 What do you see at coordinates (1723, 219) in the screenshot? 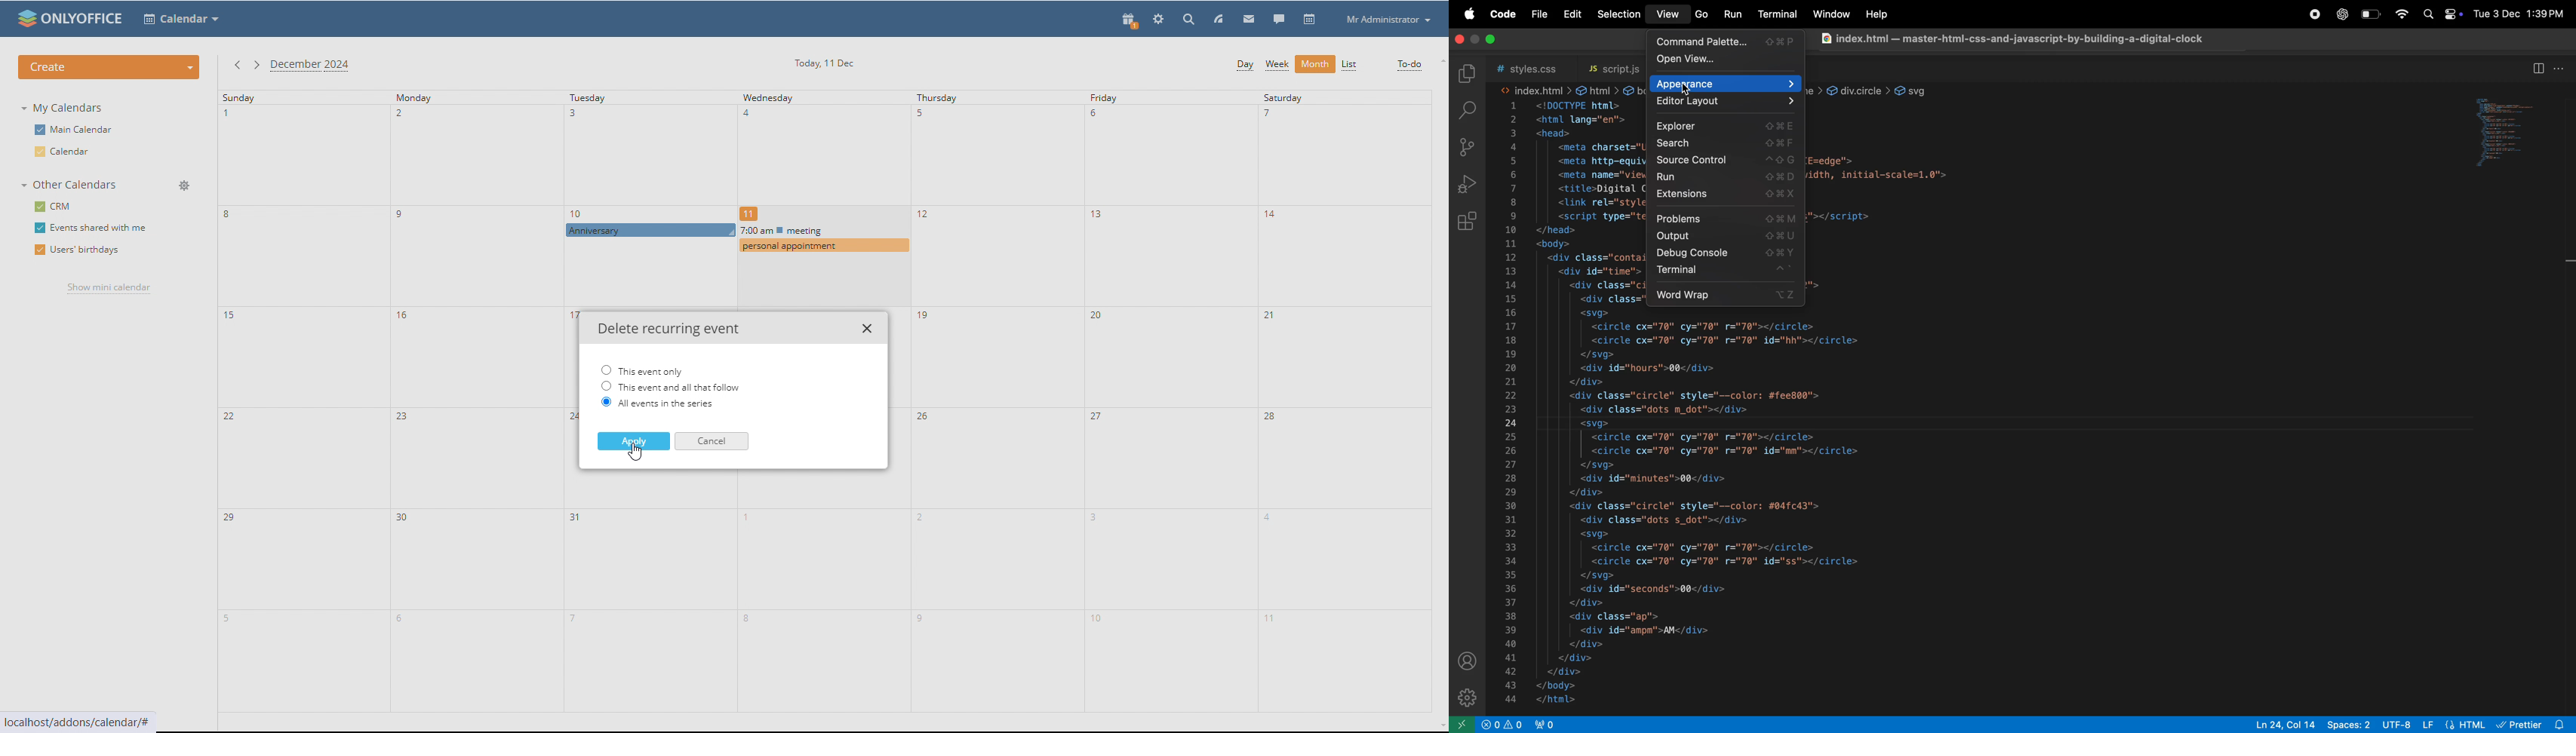
I see `problems` at bounding box center [1723, 219].